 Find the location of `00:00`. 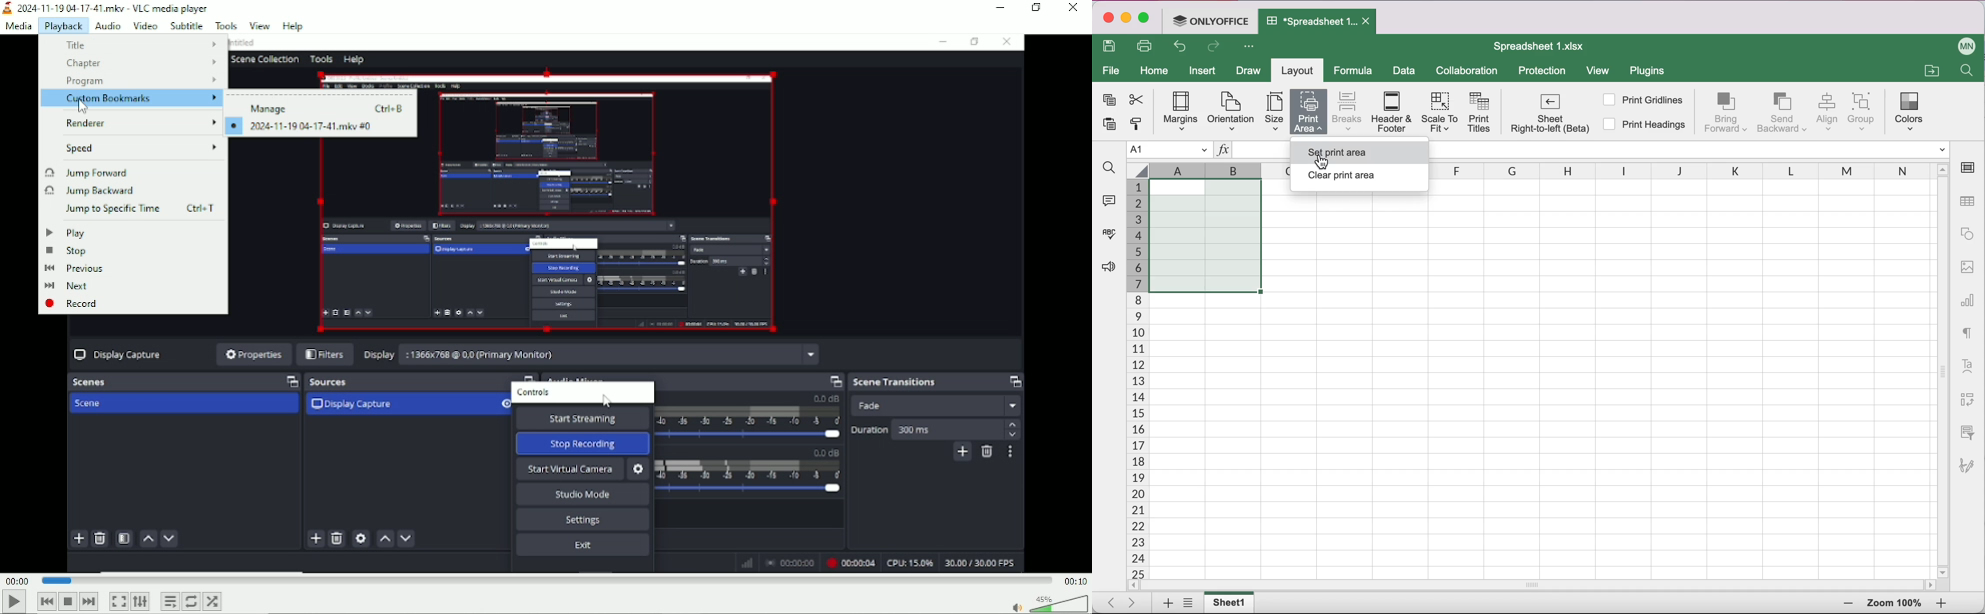

00:00 is located at coordinates (18, 581).